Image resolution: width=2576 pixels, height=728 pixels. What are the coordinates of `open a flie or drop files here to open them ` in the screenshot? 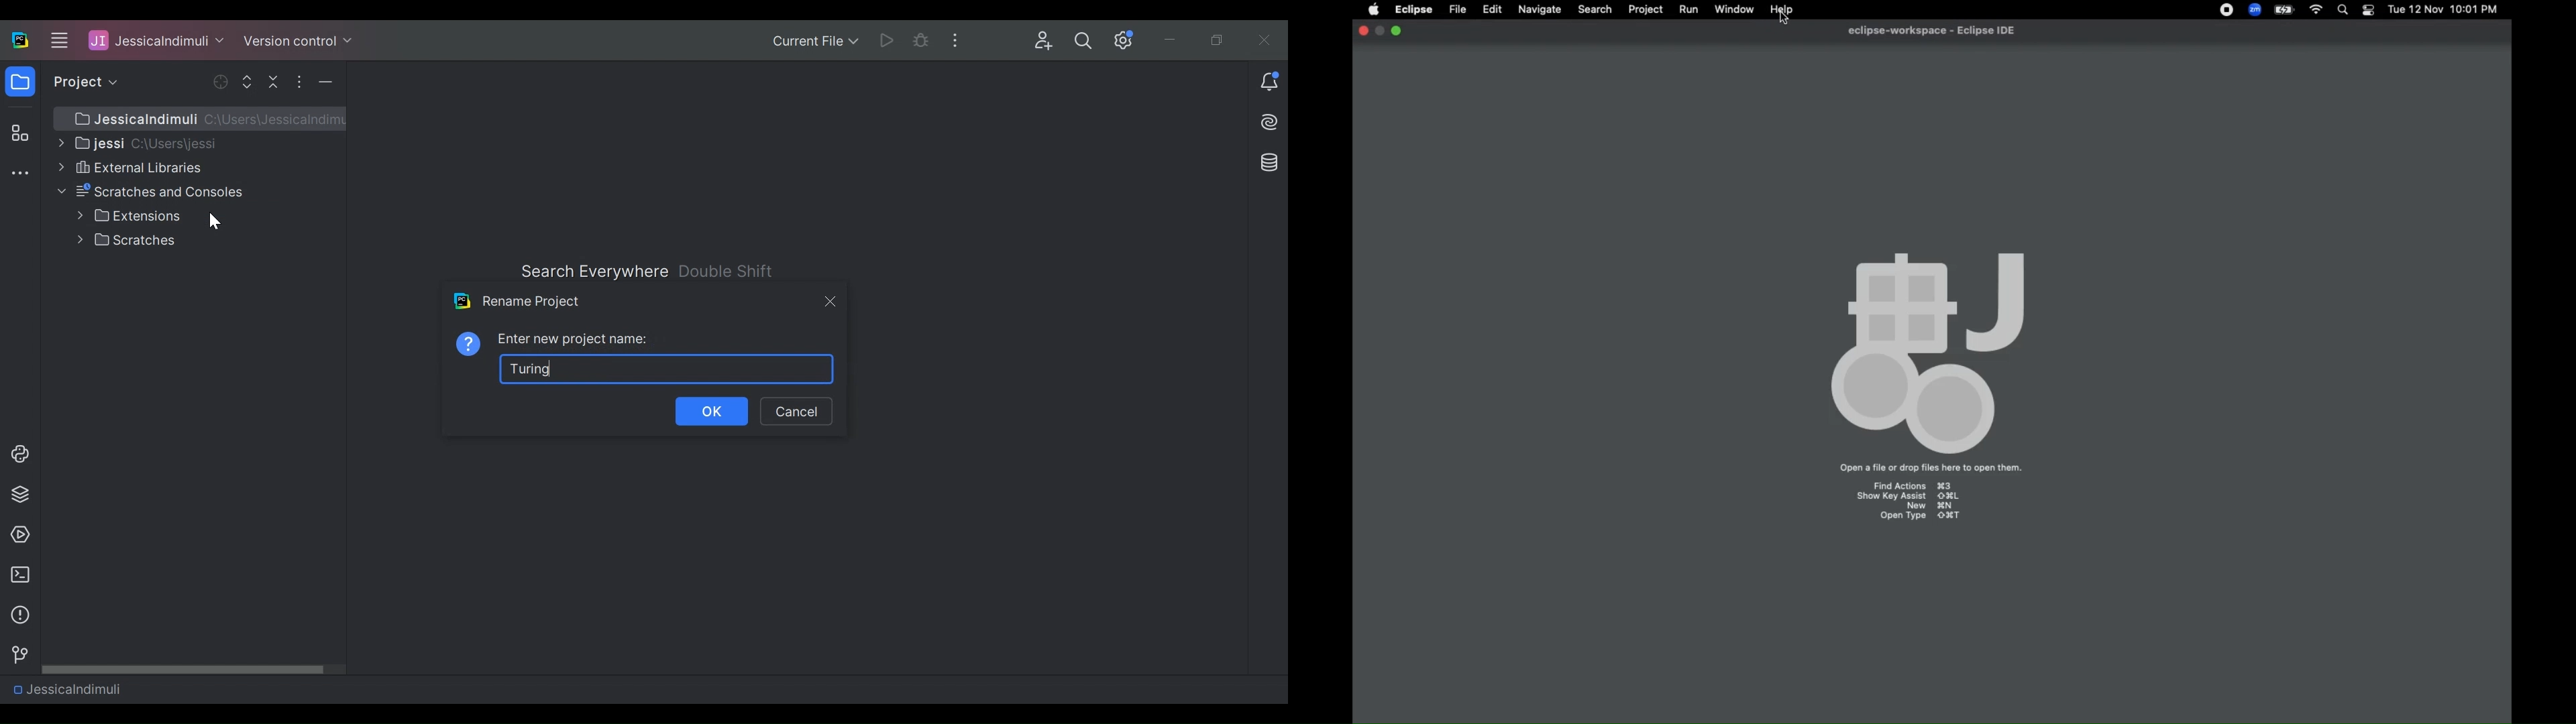 It's located at (1932, 467).